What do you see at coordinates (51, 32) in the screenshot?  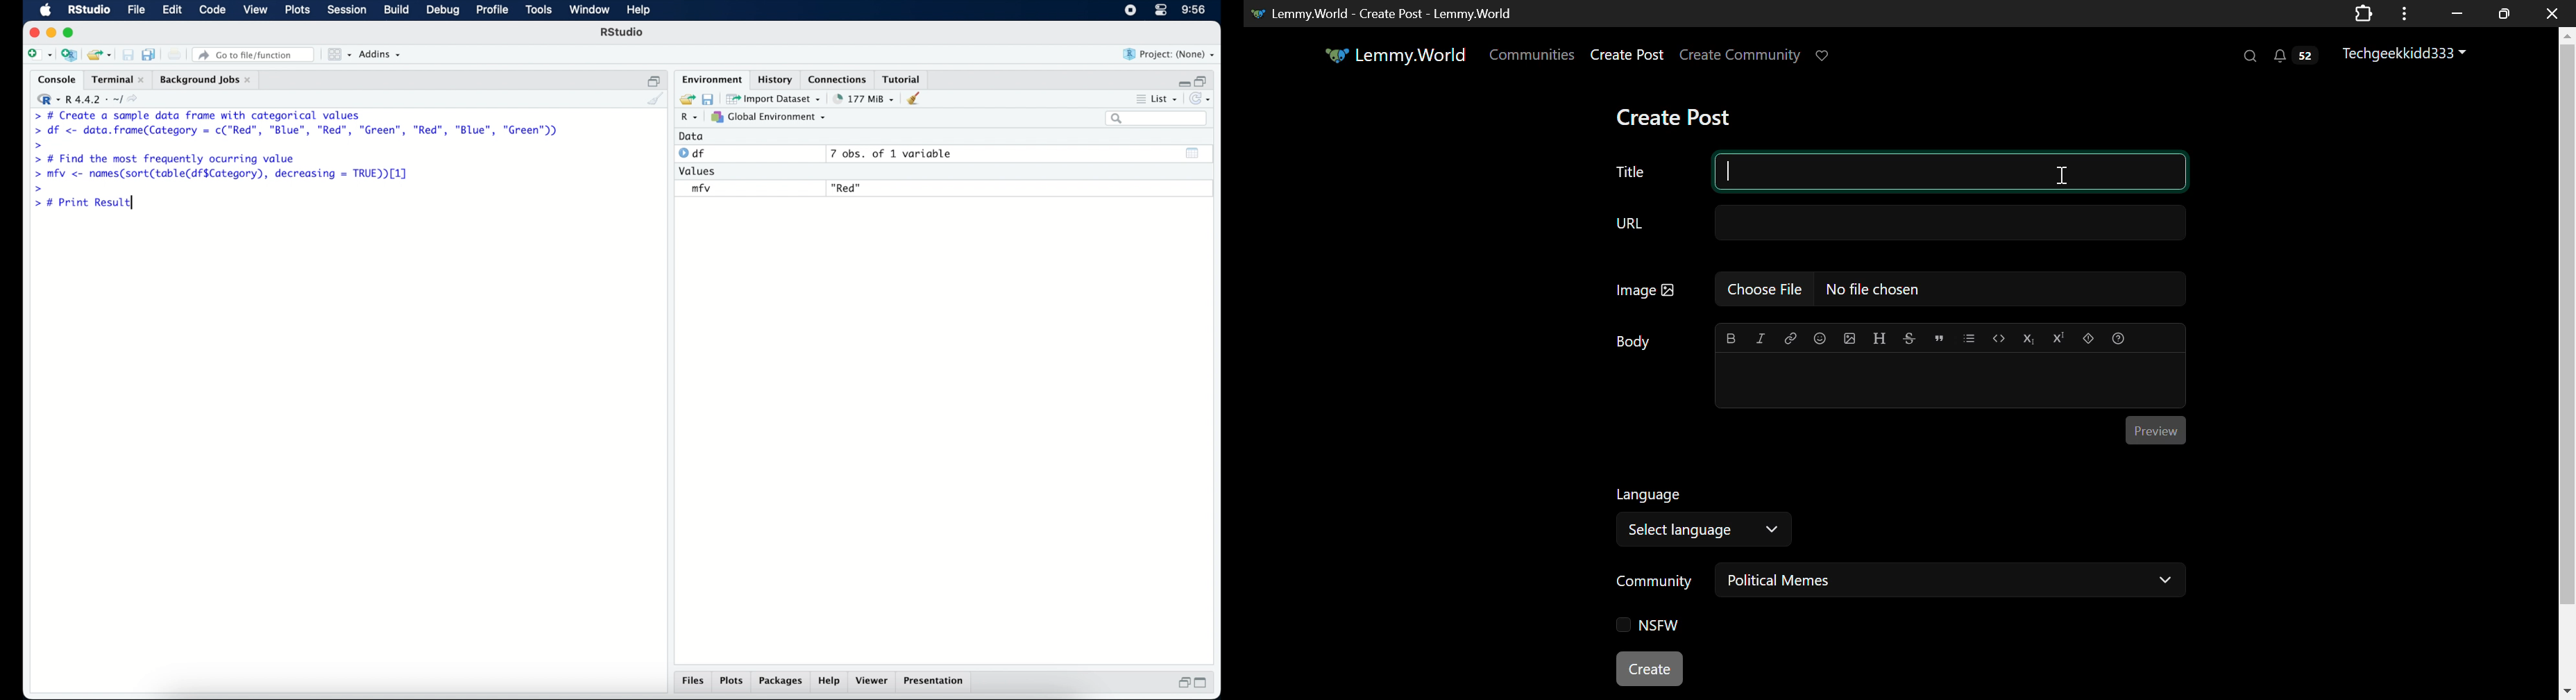 I see `minimzie` at bounding box center [51, 32].